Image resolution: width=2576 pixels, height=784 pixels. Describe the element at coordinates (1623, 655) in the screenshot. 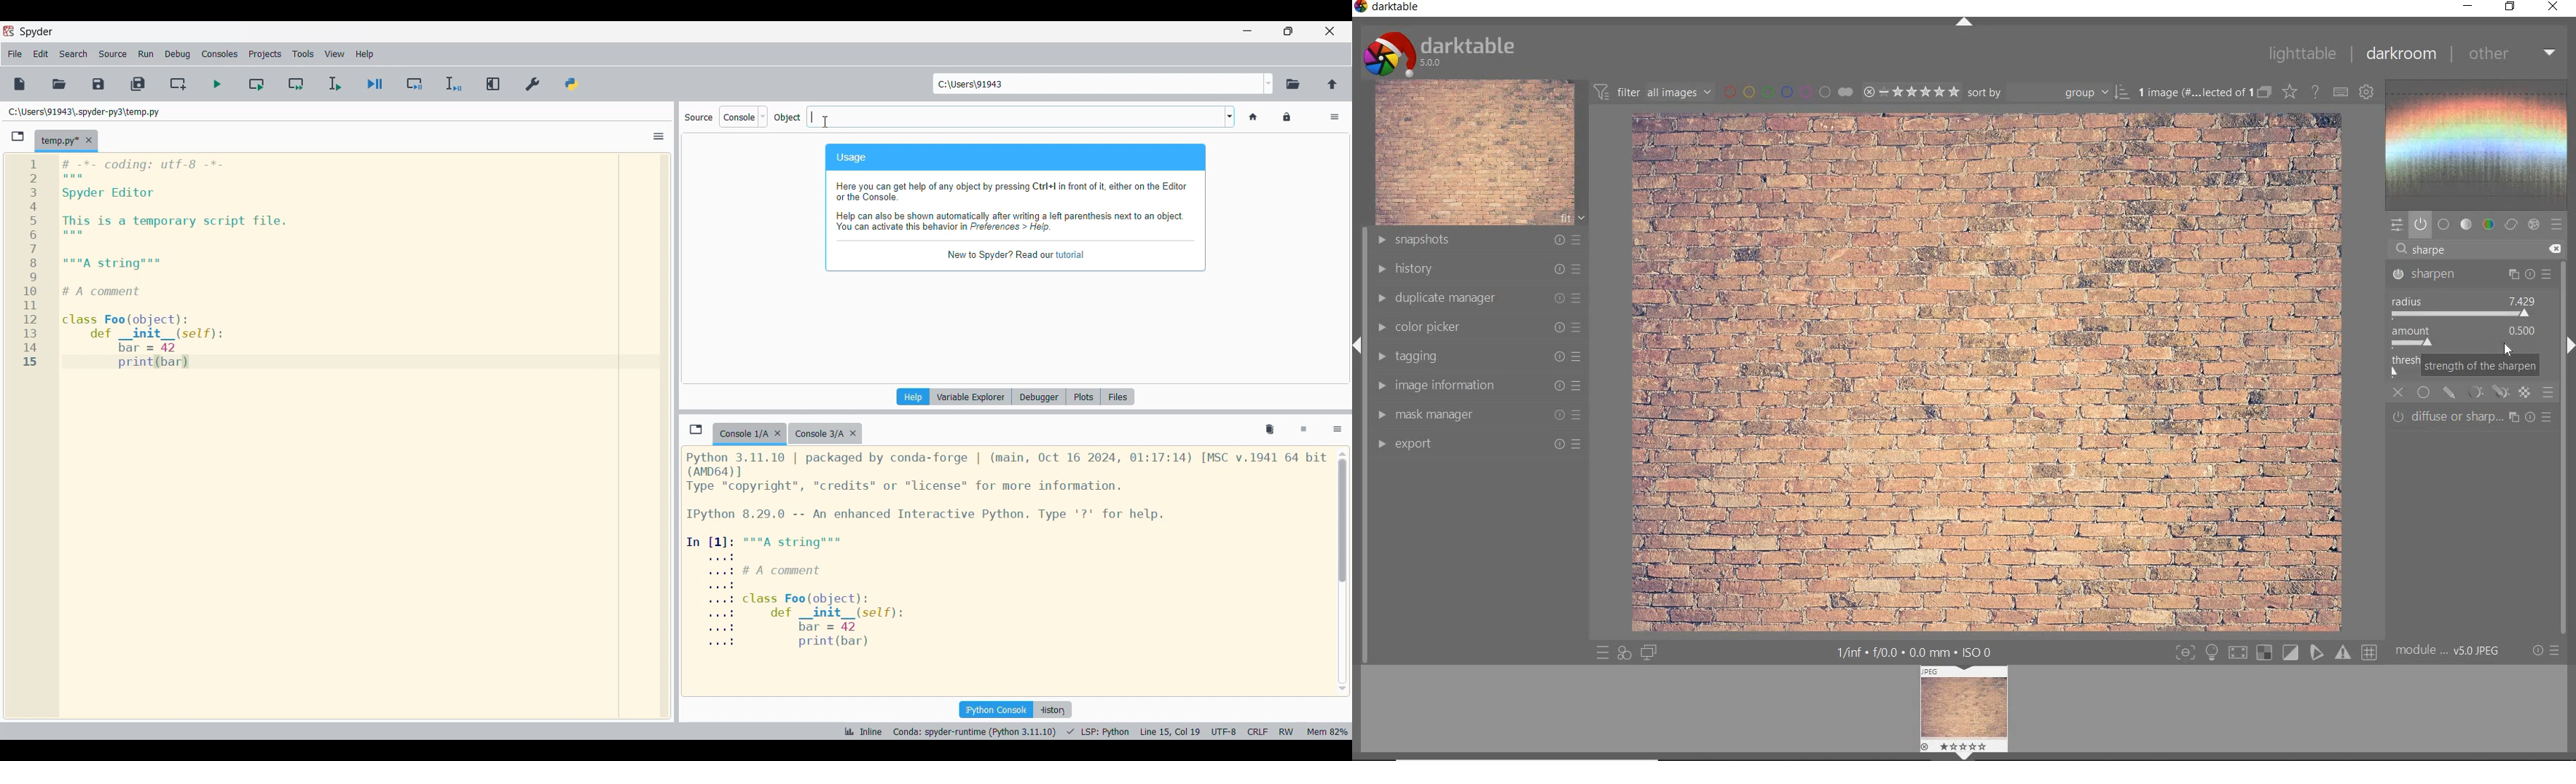

I see `quick access for applying any style` at that location.